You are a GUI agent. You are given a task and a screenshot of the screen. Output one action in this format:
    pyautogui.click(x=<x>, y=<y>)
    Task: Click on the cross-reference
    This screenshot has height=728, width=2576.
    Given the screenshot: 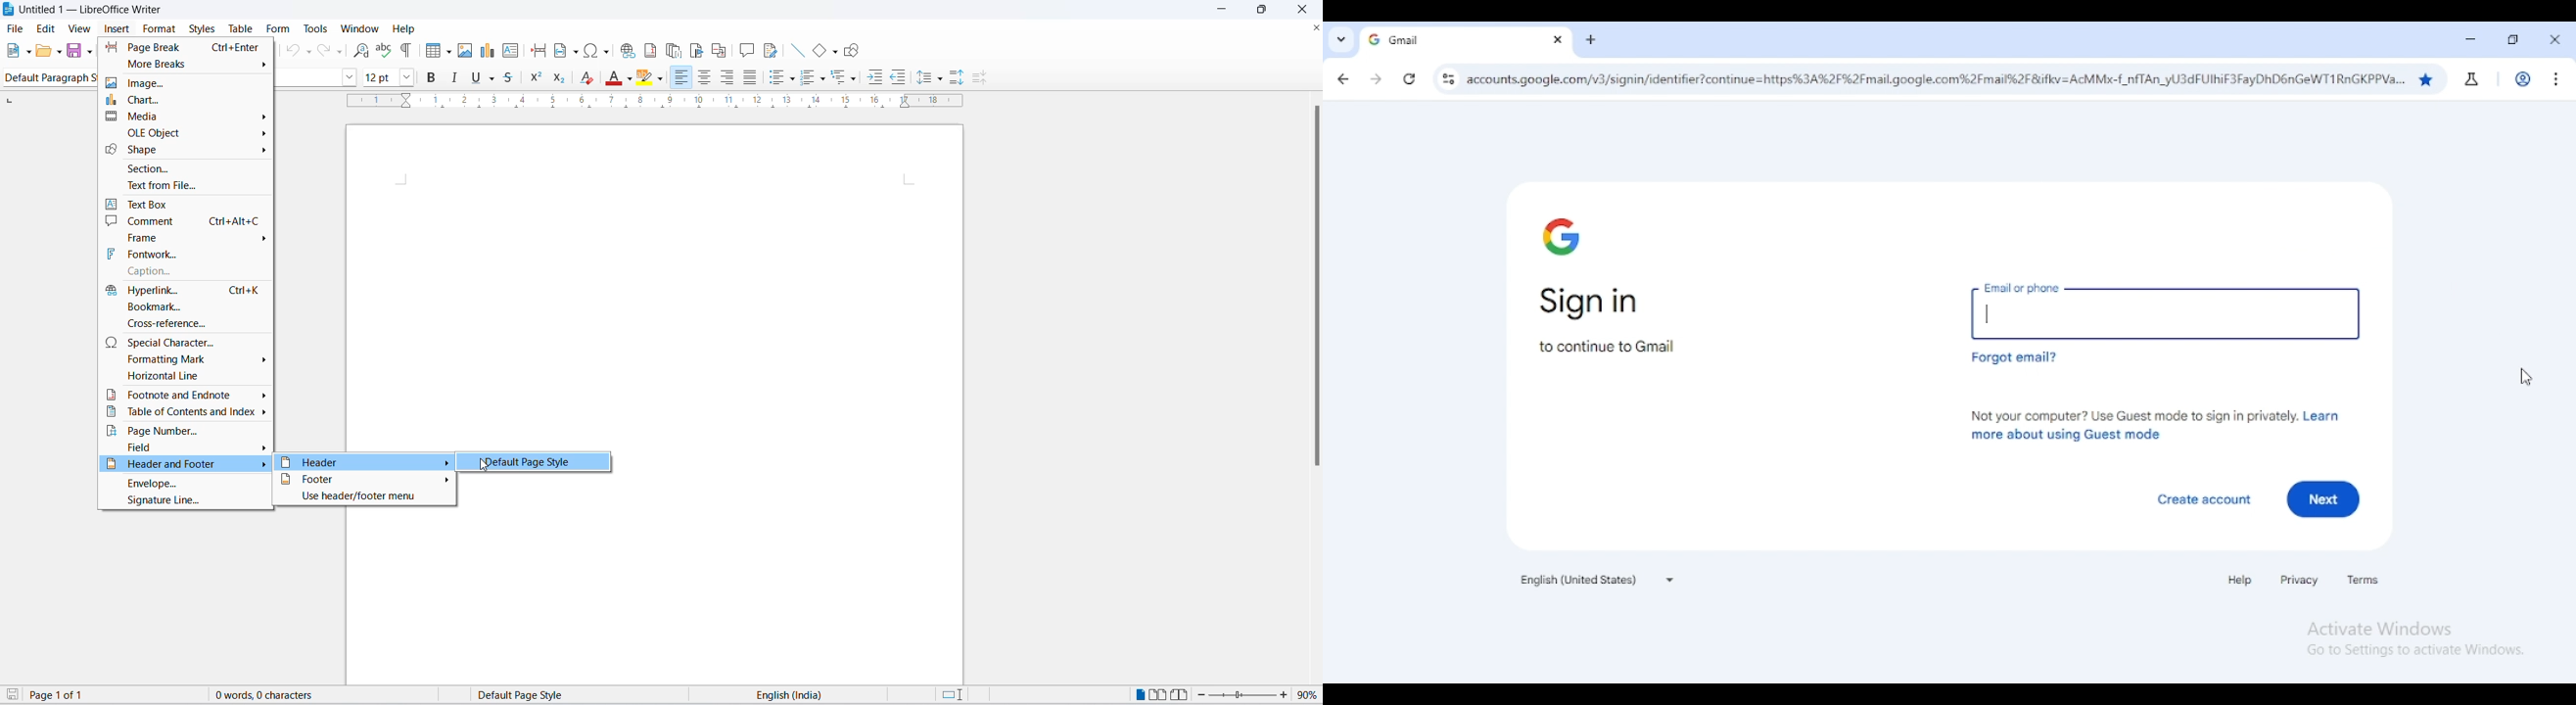 What is the action you would take?
    pyautogui.click(x=182, y=324)
    